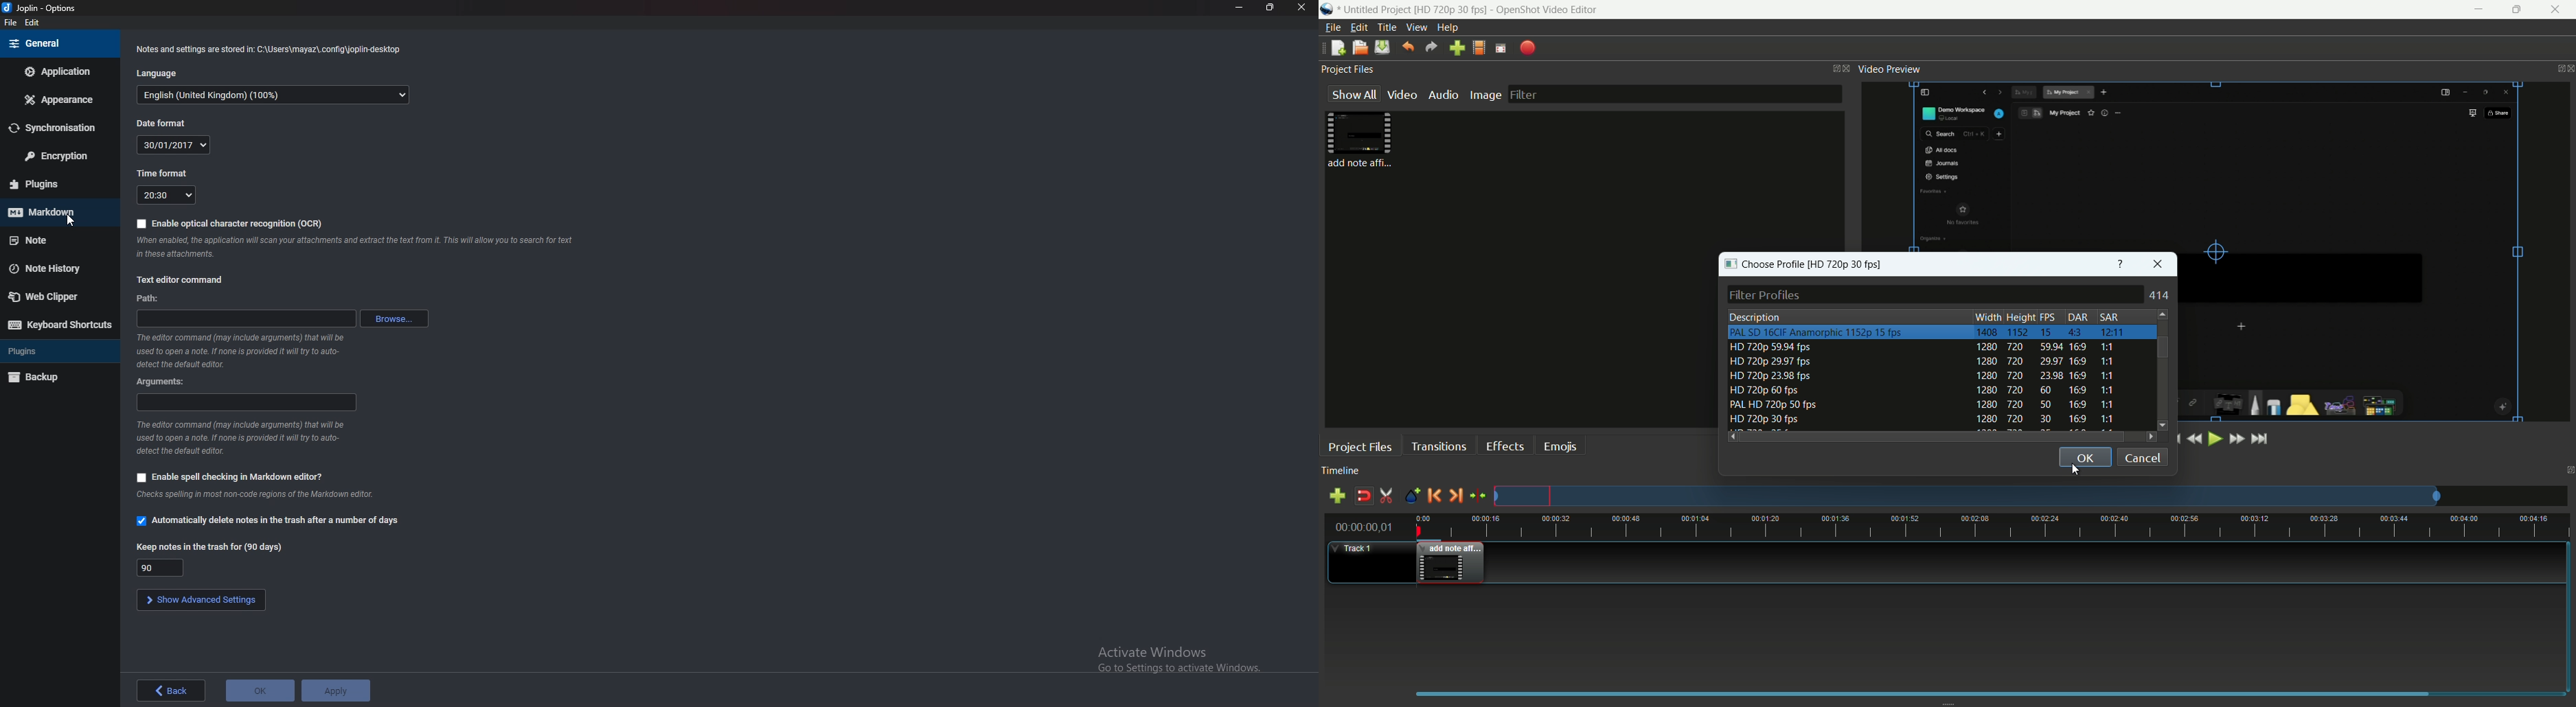  I want to click on activate windows pop up, so click(1173, 664).